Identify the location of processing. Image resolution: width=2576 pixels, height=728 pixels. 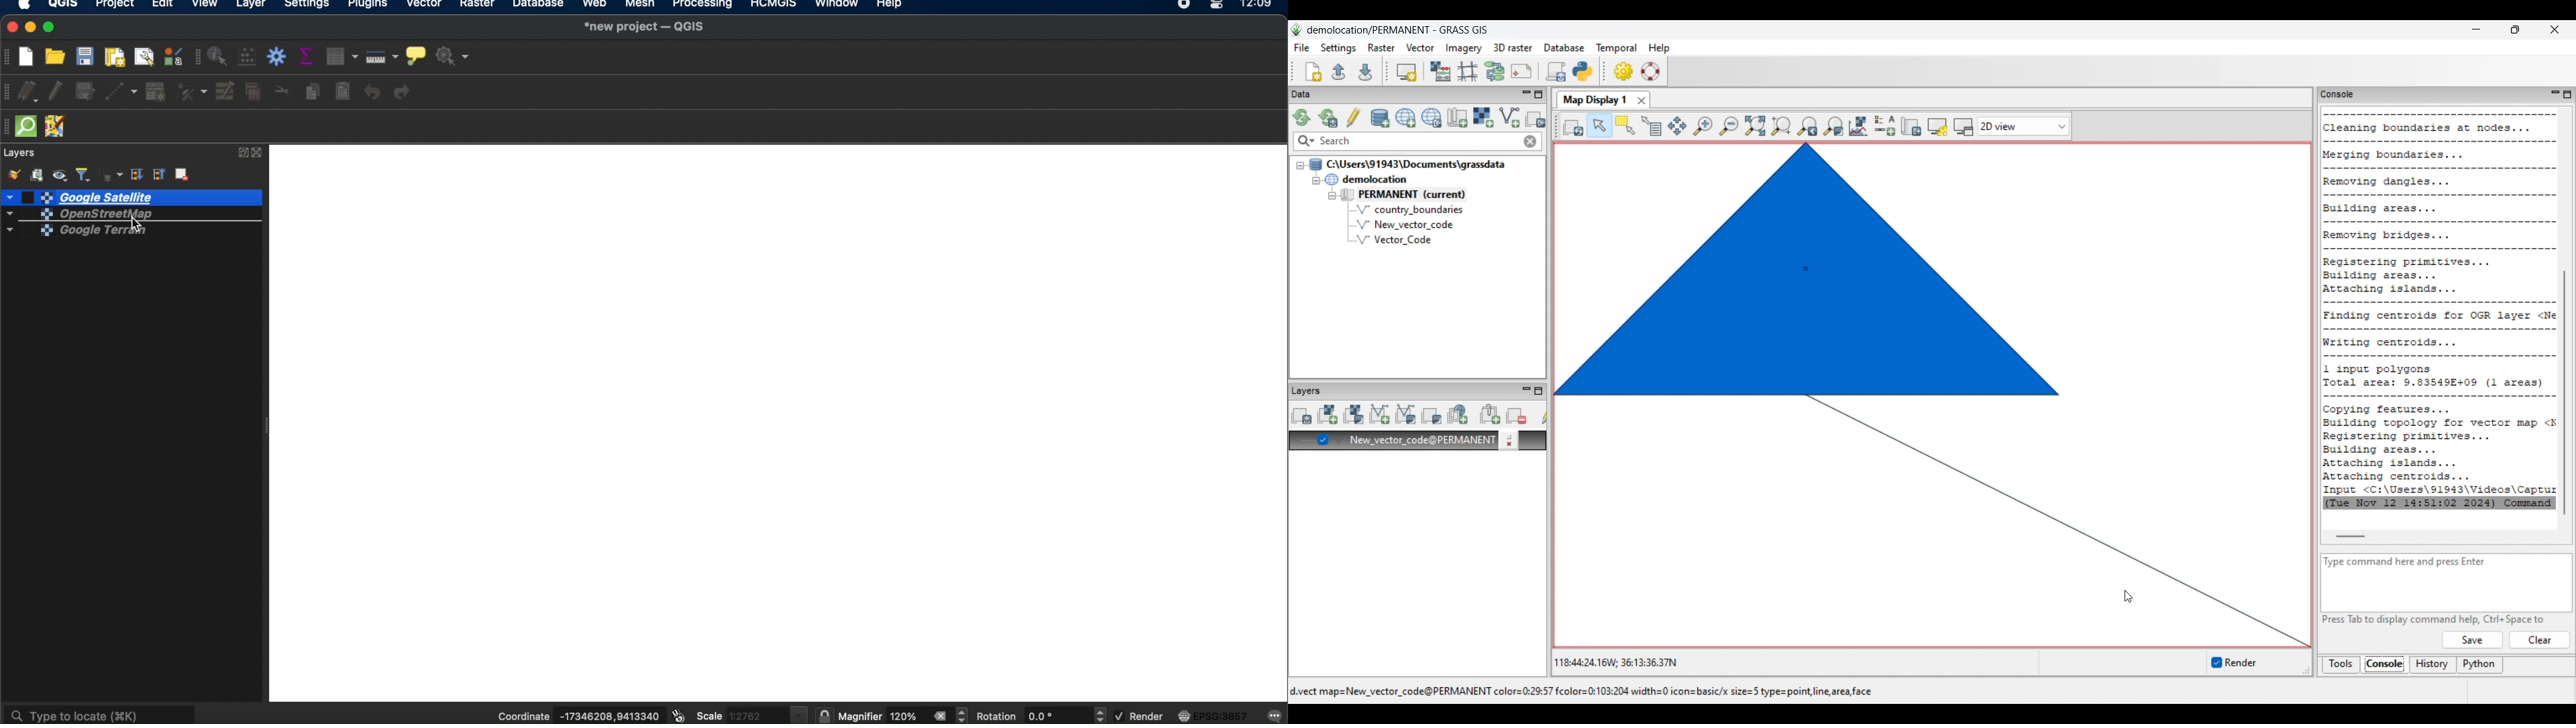
(703, 5).